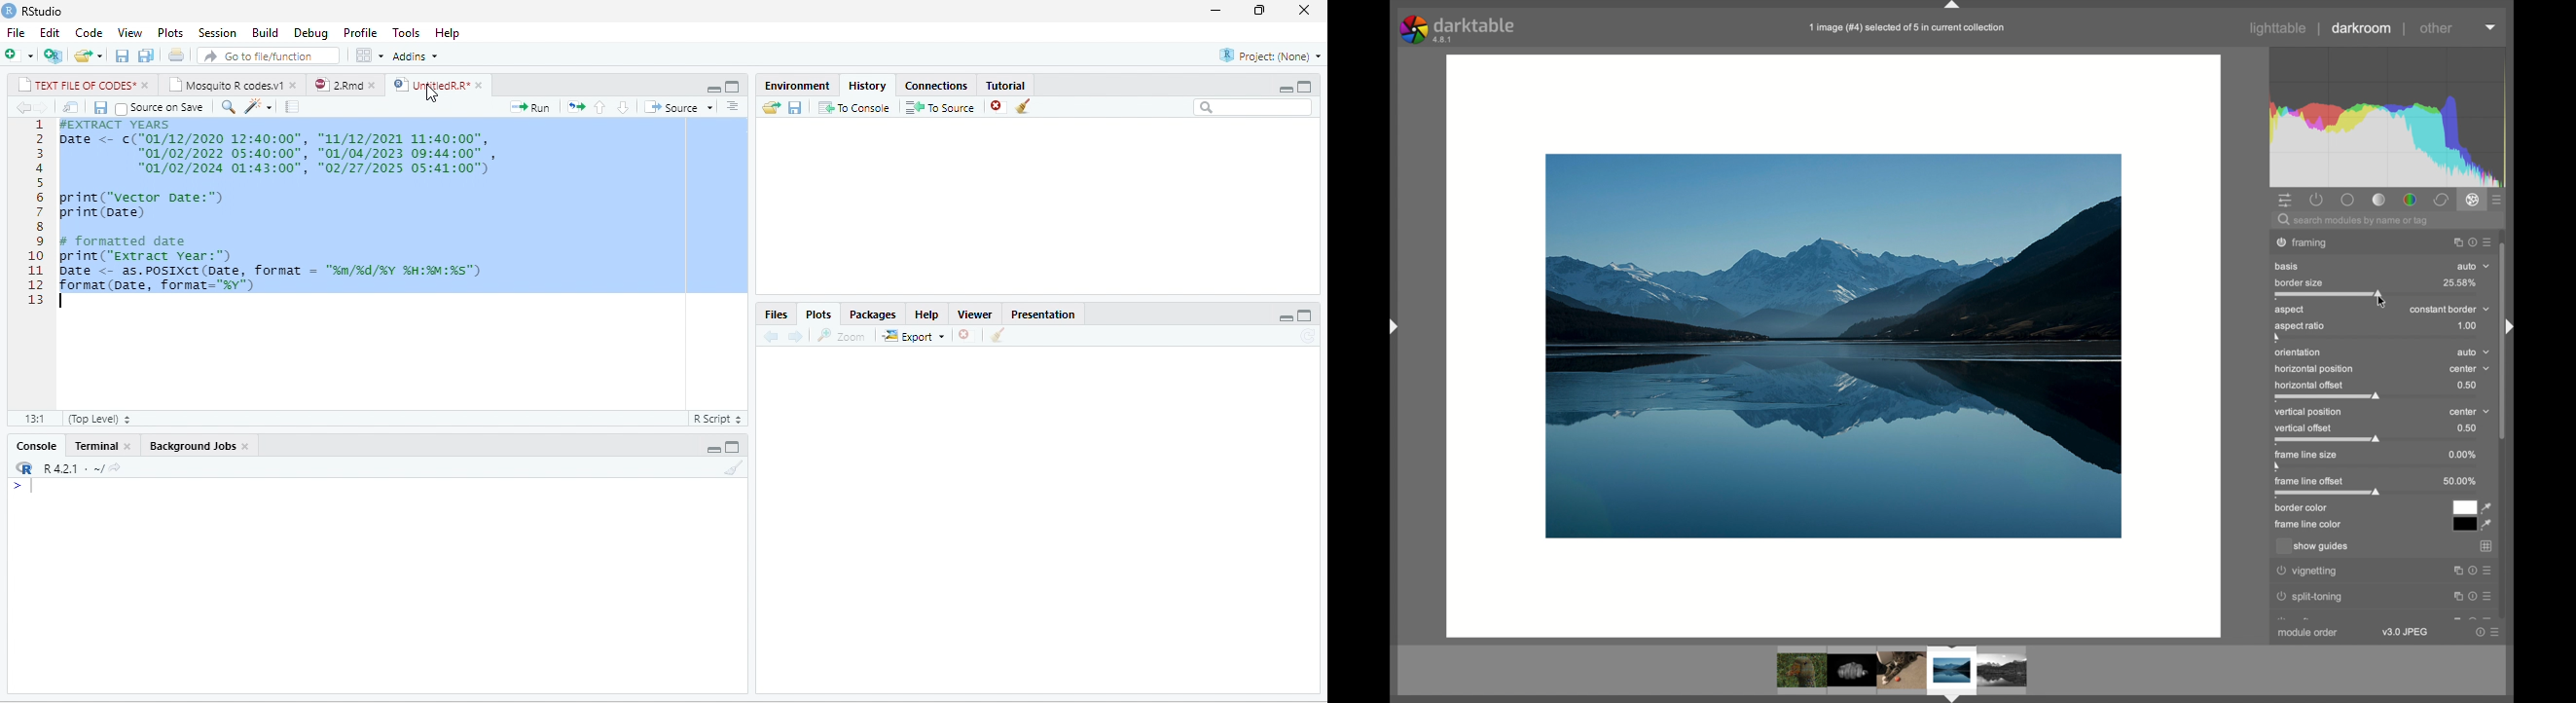 This screenshot has height=728, width=2576. I want to click on refresh, so click(1310, 337).